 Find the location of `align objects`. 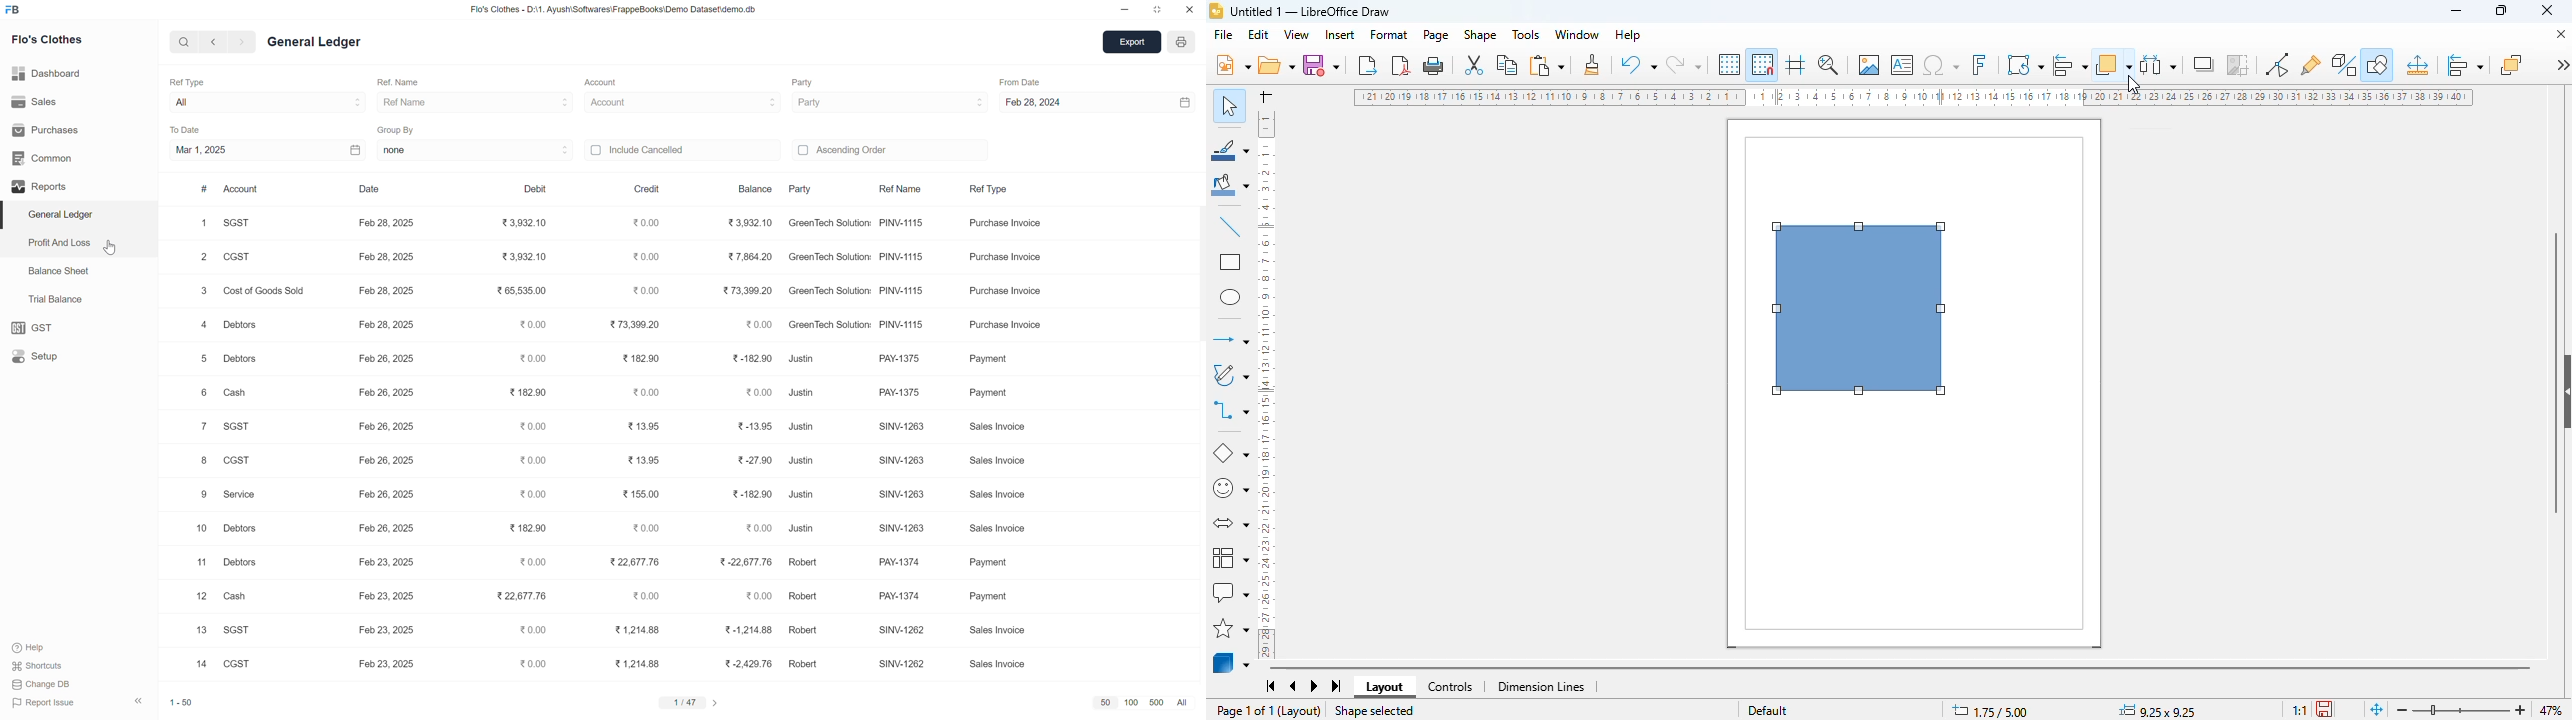

align objects is located at coordinates (2465, 65).